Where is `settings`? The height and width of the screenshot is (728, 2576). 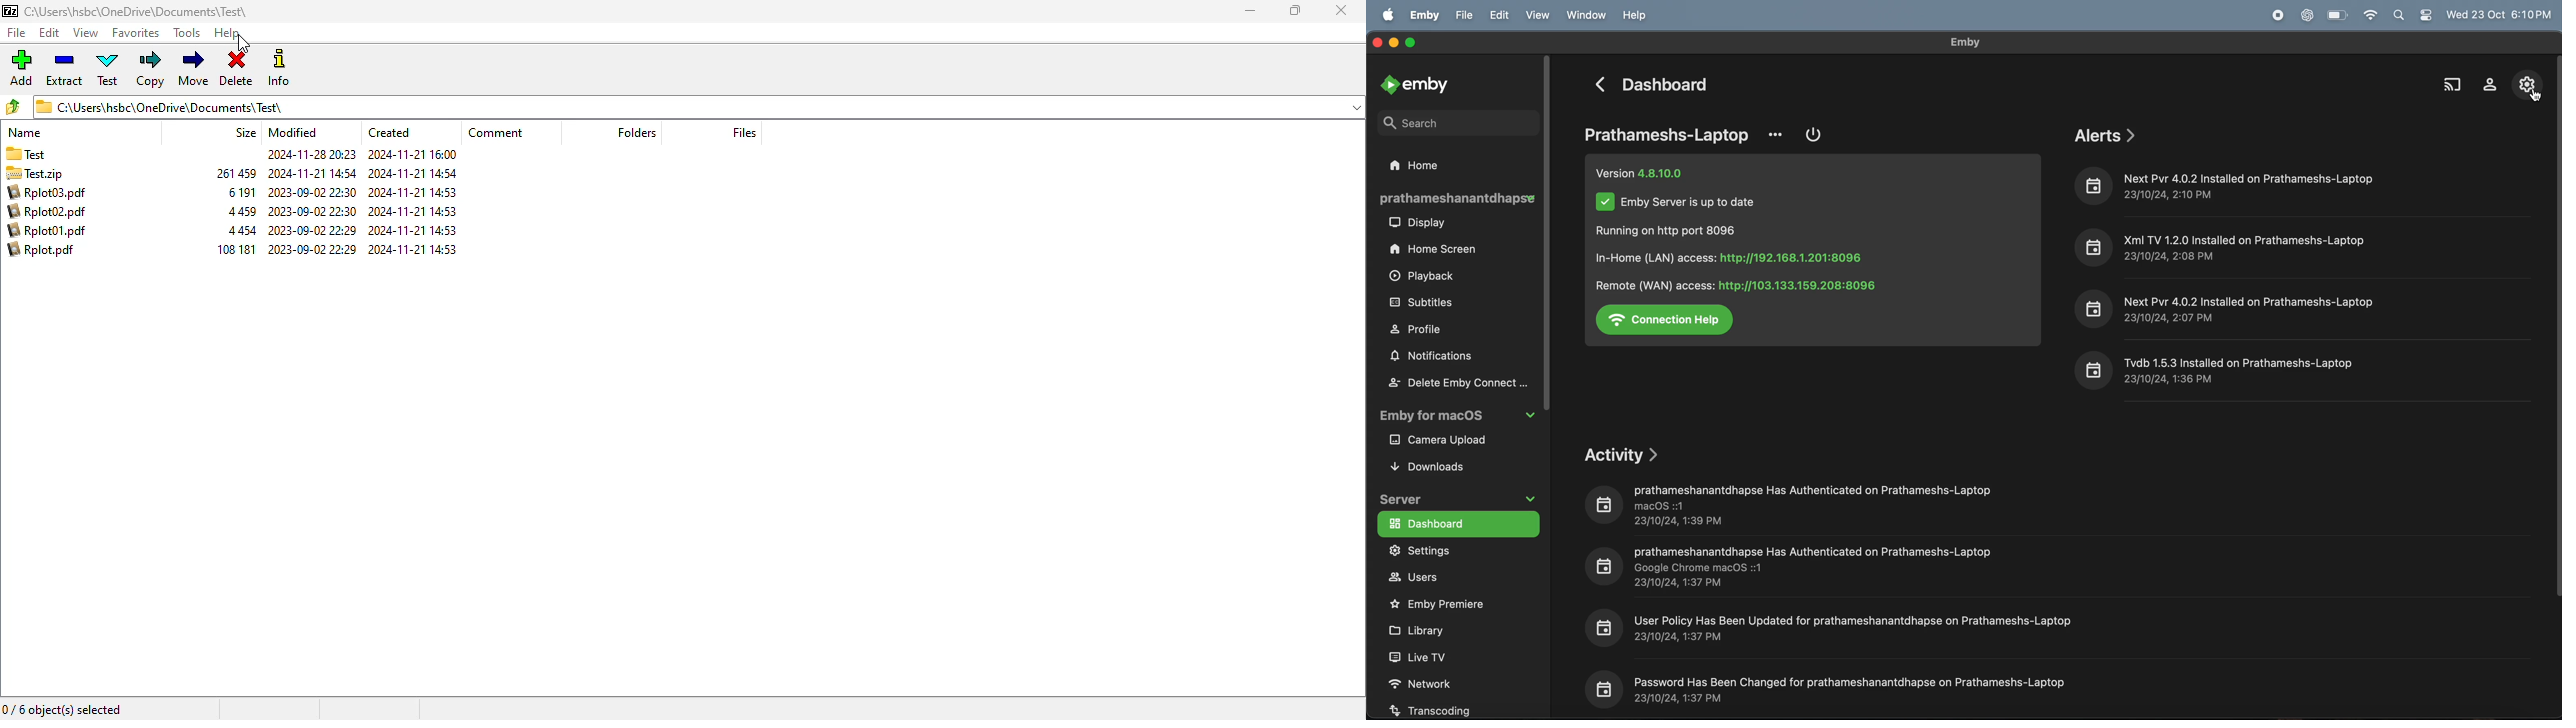 settings is located at coordinates (2530, 82).